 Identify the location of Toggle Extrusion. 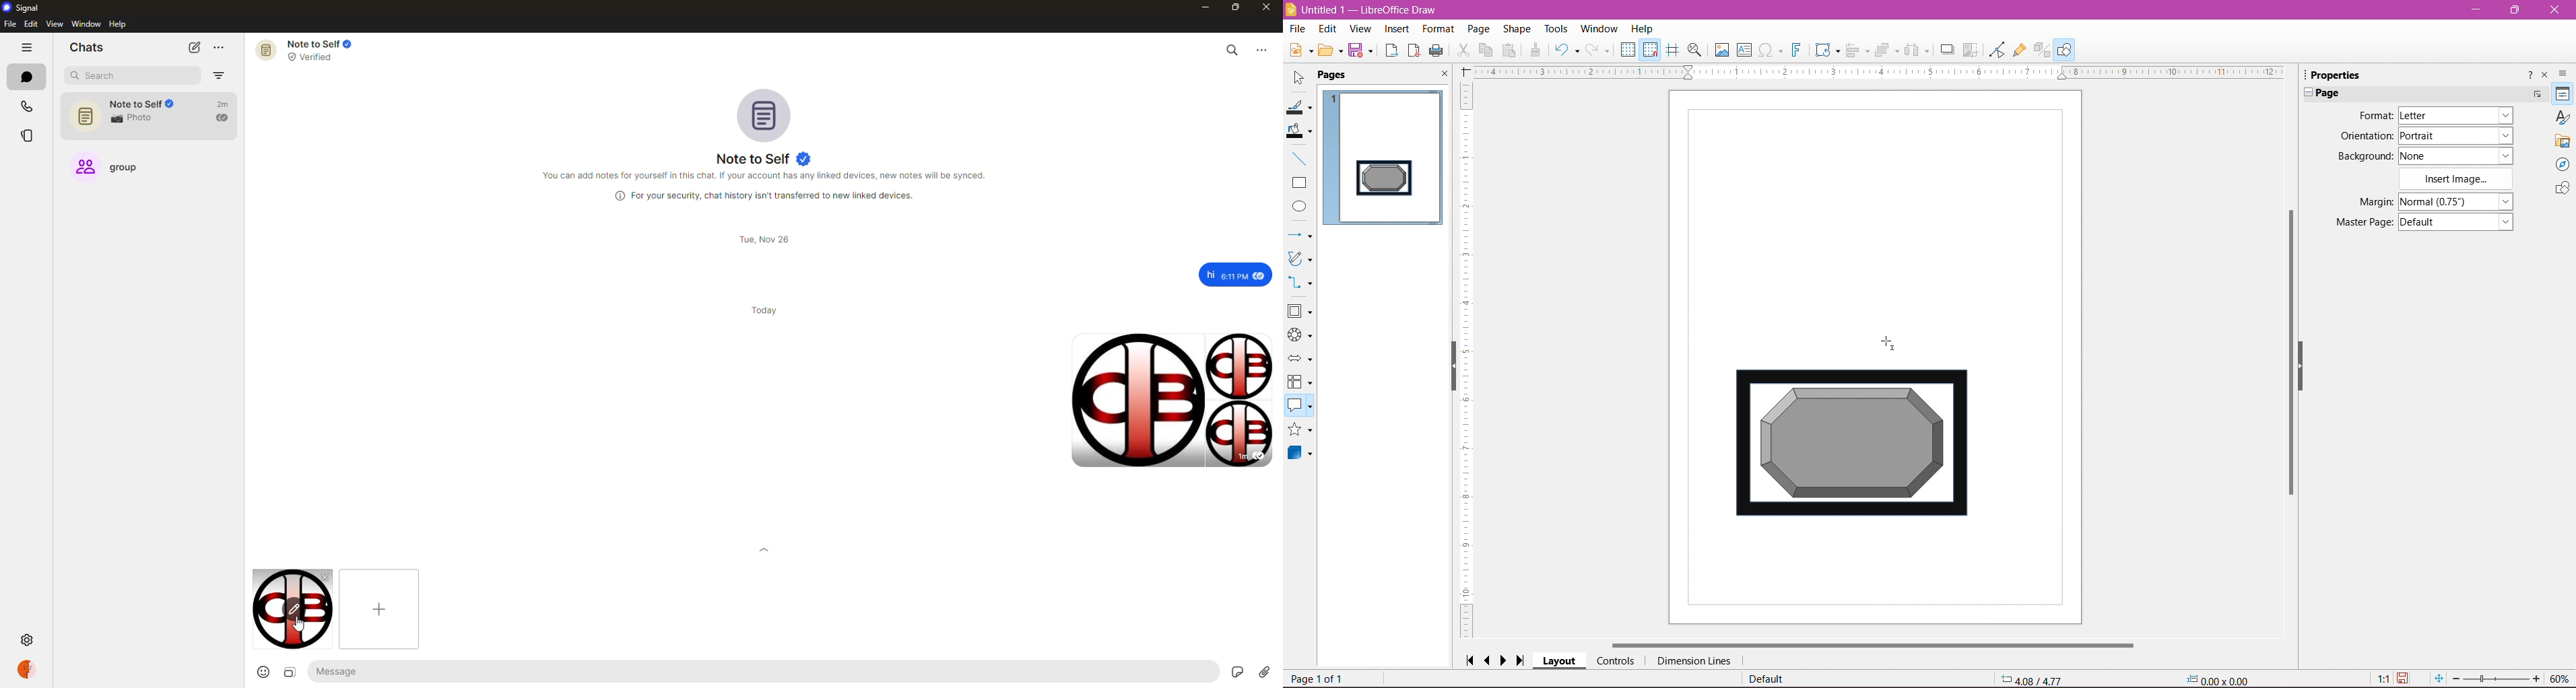
(2042, 50).